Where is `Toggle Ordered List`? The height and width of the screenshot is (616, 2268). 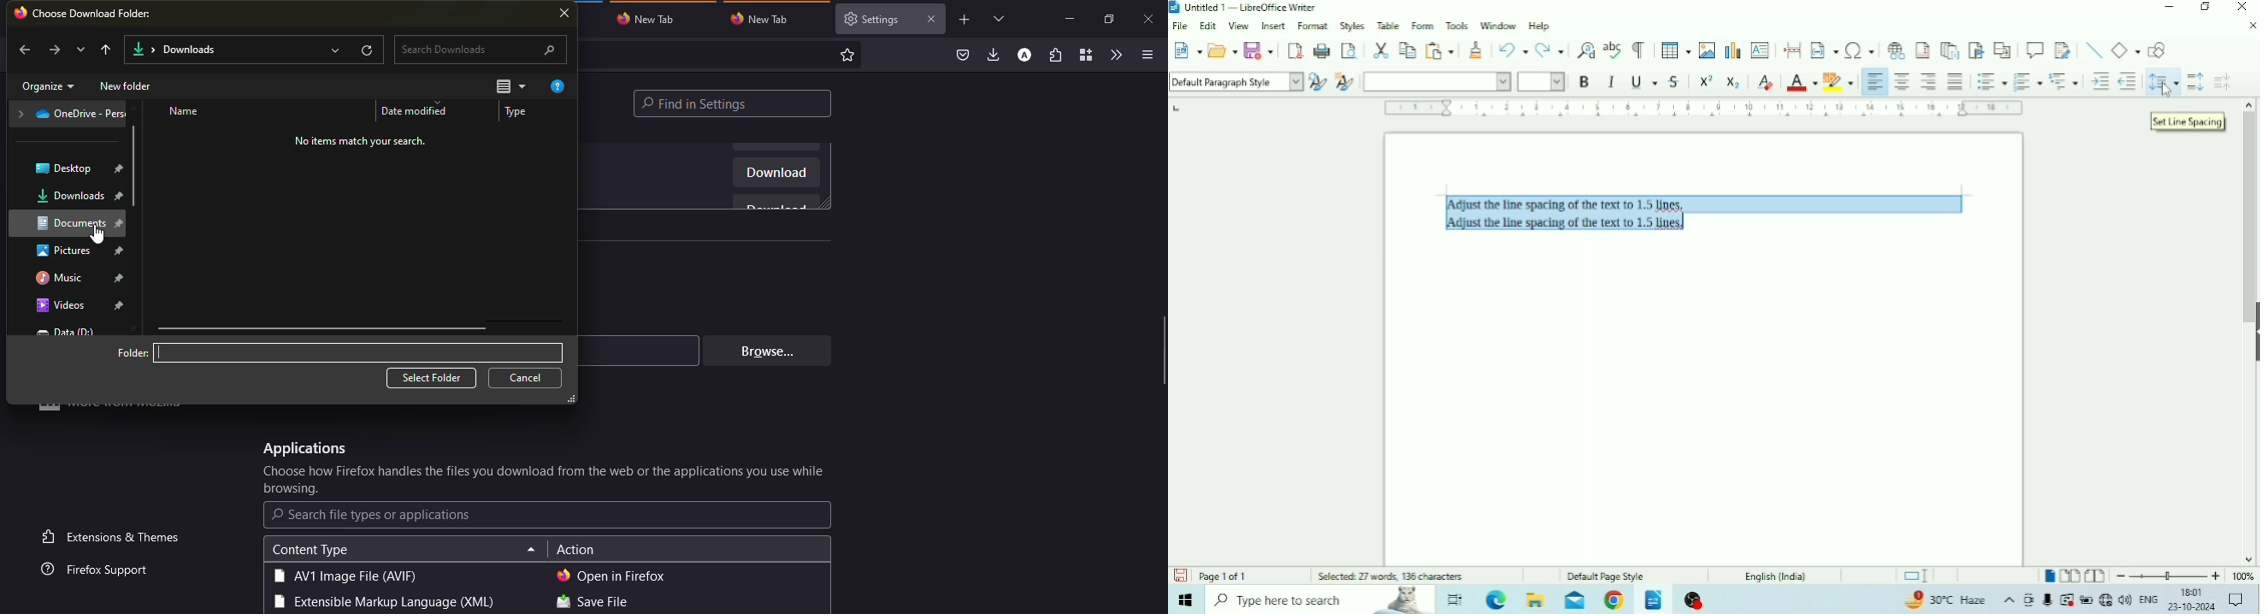
Toggle Ordered List is located at coordinates (2027, 80).